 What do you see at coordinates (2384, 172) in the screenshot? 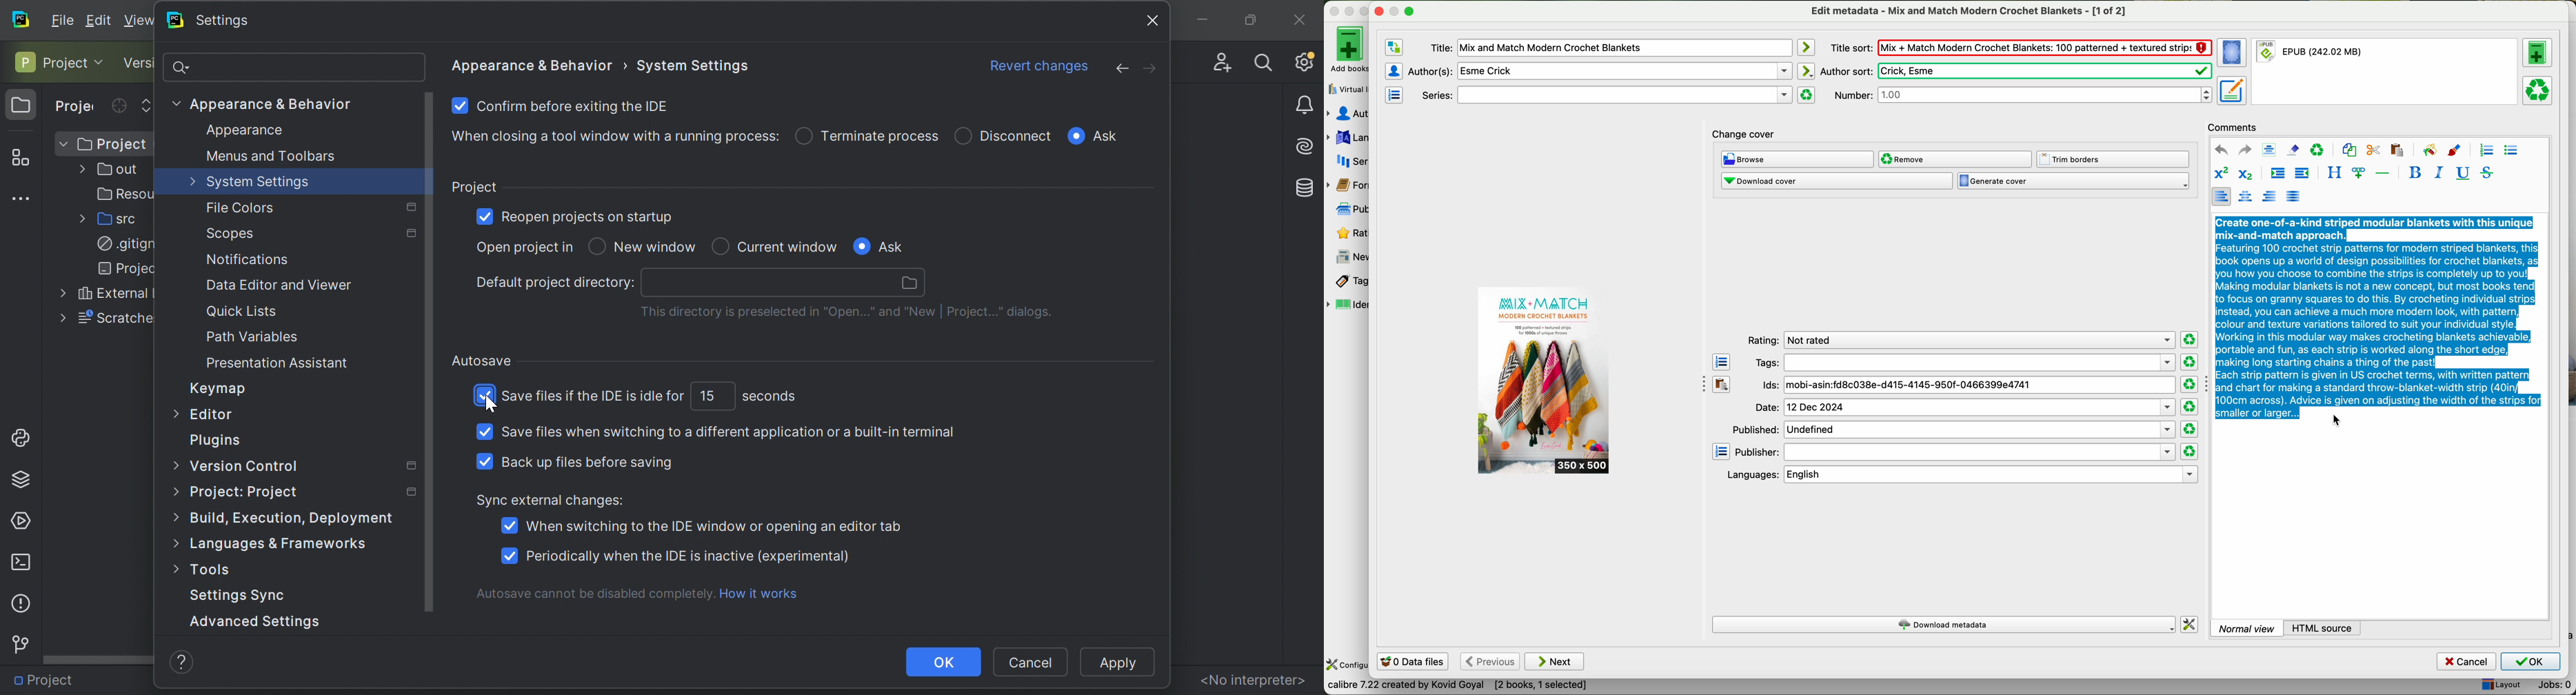
I see `insert separator` at bounding box center [2384, 172].